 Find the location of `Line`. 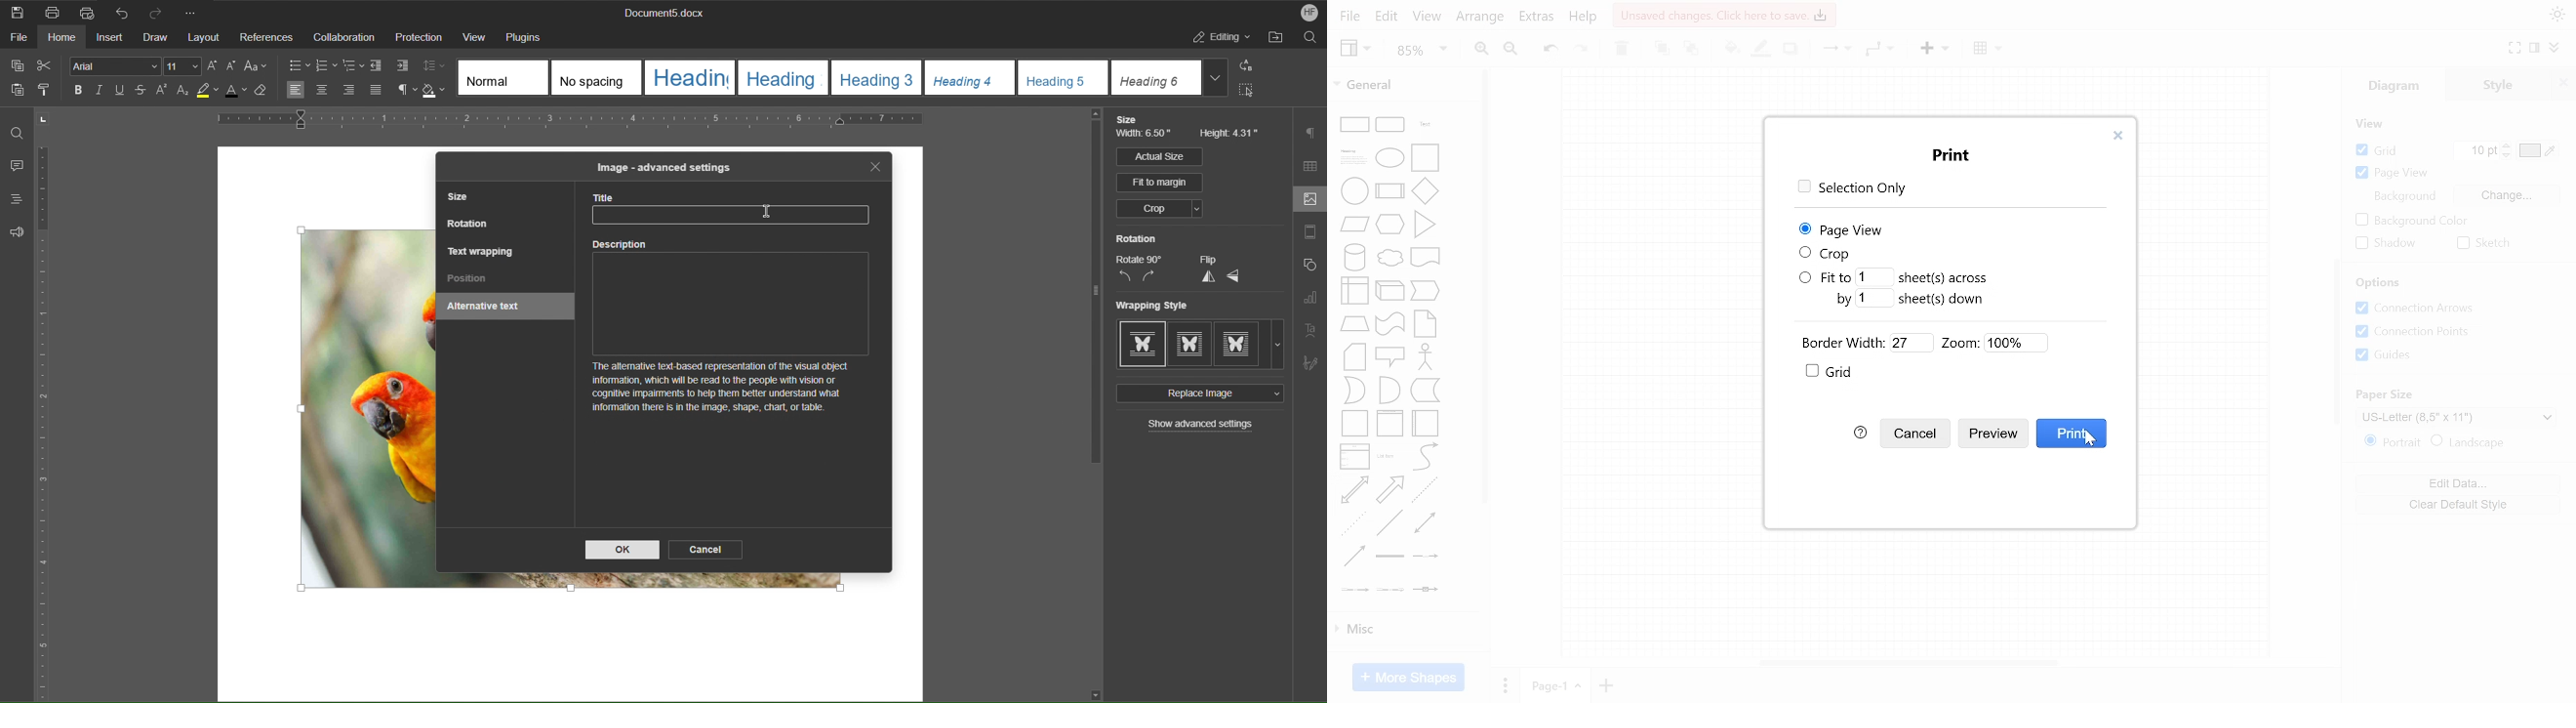

Line is located at coordinates (1389, 522).